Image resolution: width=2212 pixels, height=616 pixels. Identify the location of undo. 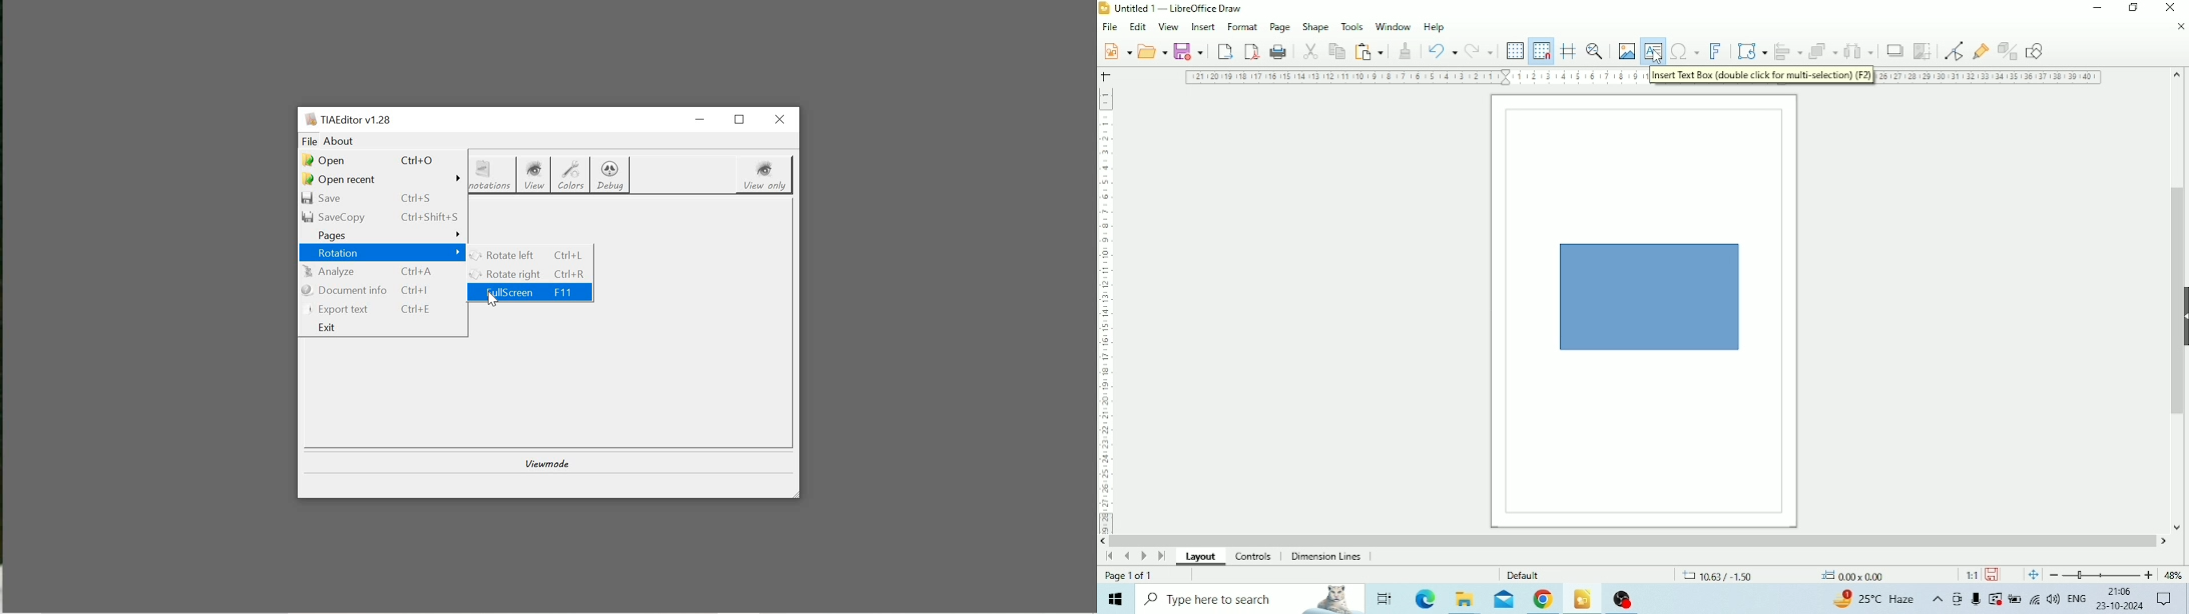
(1442, 51).